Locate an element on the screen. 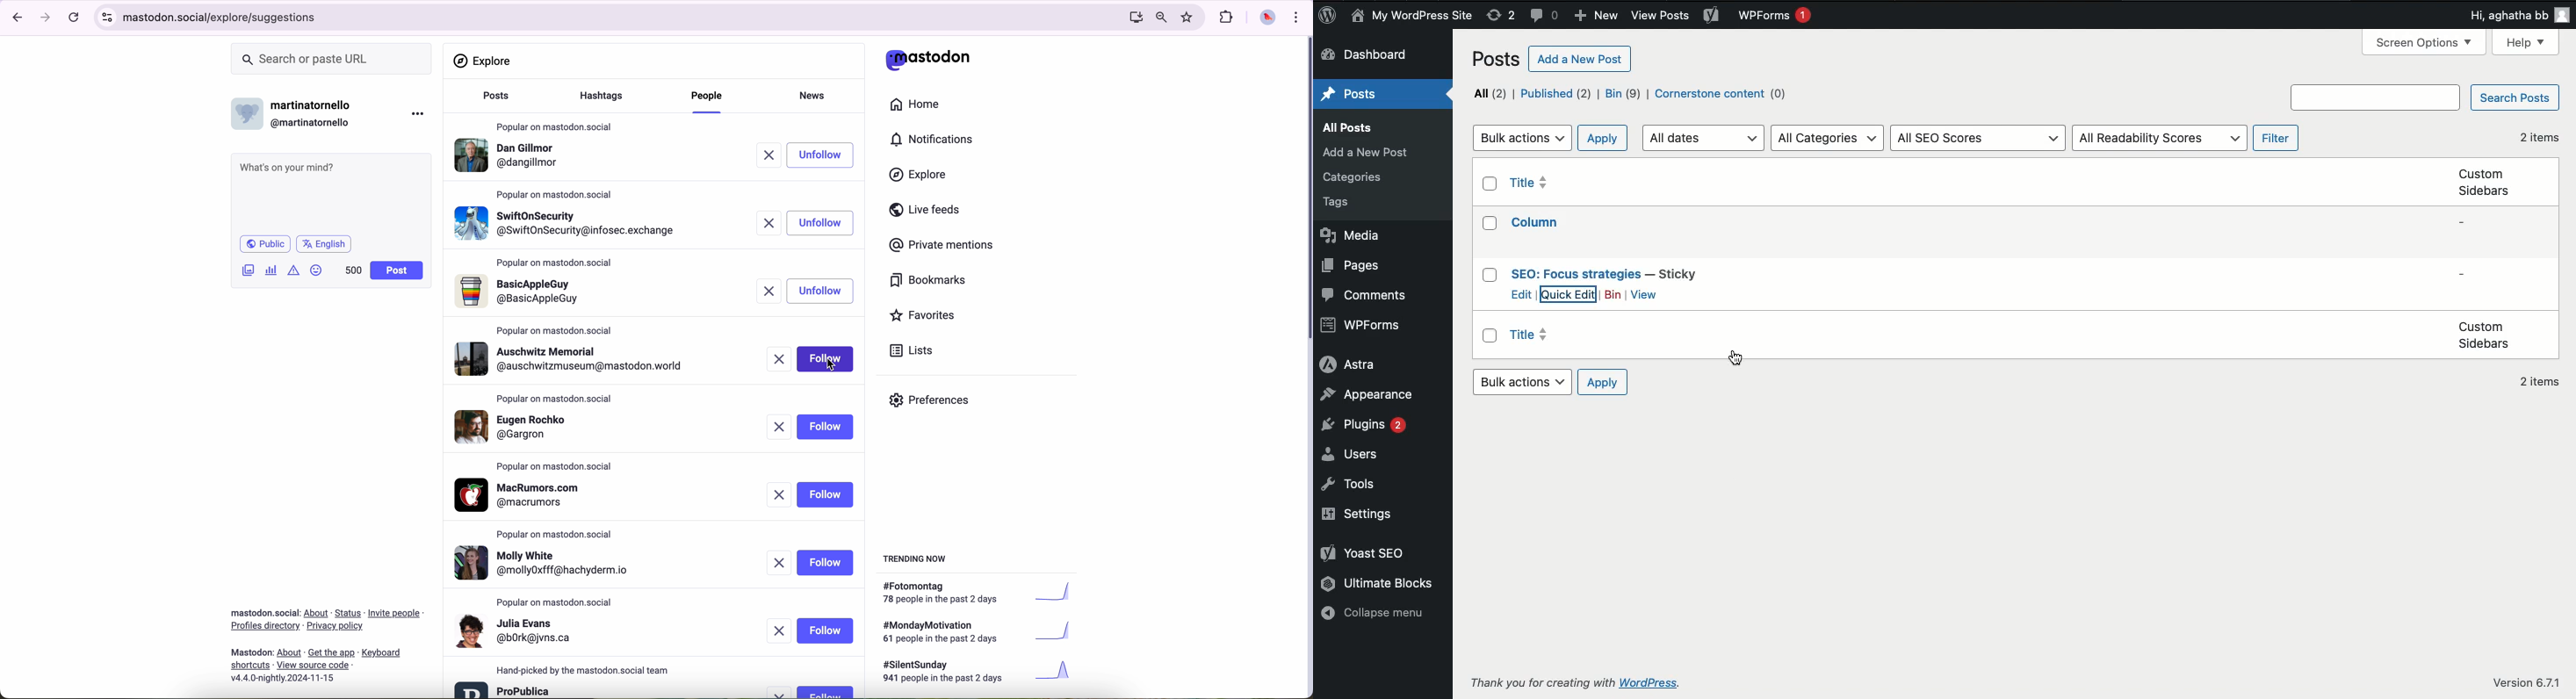  remove is located at coordinates (773, 292).